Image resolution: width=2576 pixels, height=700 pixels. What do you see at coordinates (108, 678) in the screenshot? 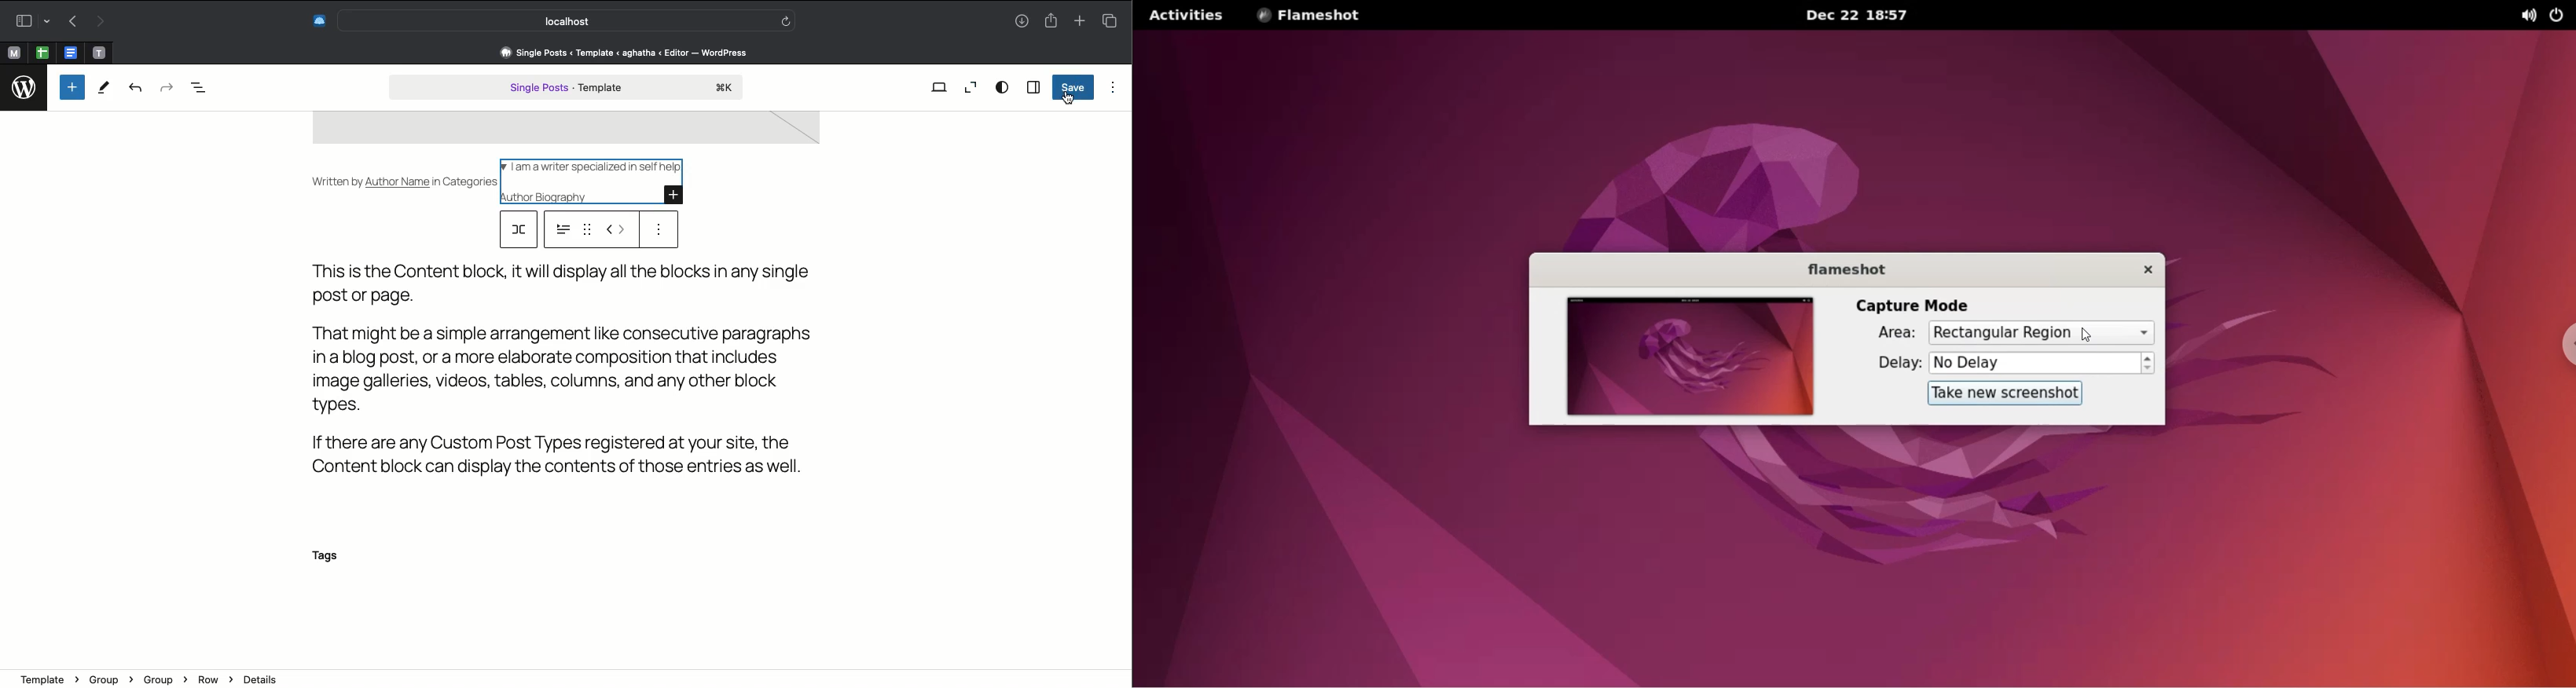
I see `Group` at bounding box center [108, 678].